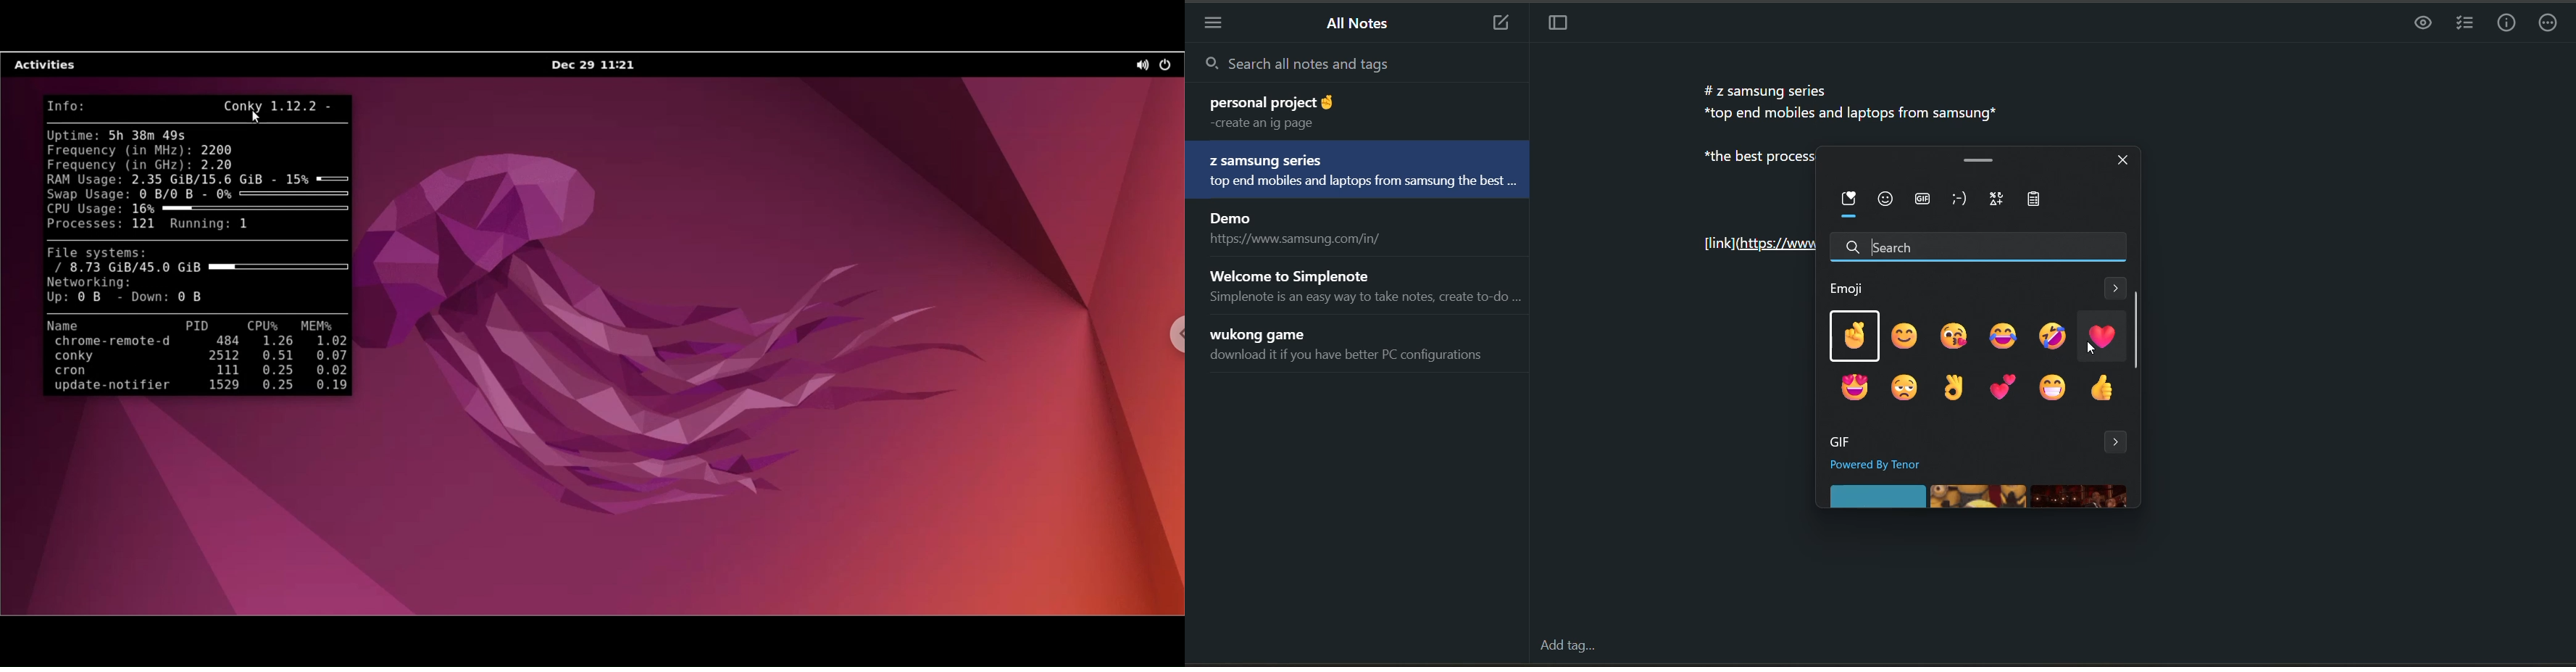 The height and width of the screenshot is (672, 2576). I want to click on emoji 8, so click(1900, 388).